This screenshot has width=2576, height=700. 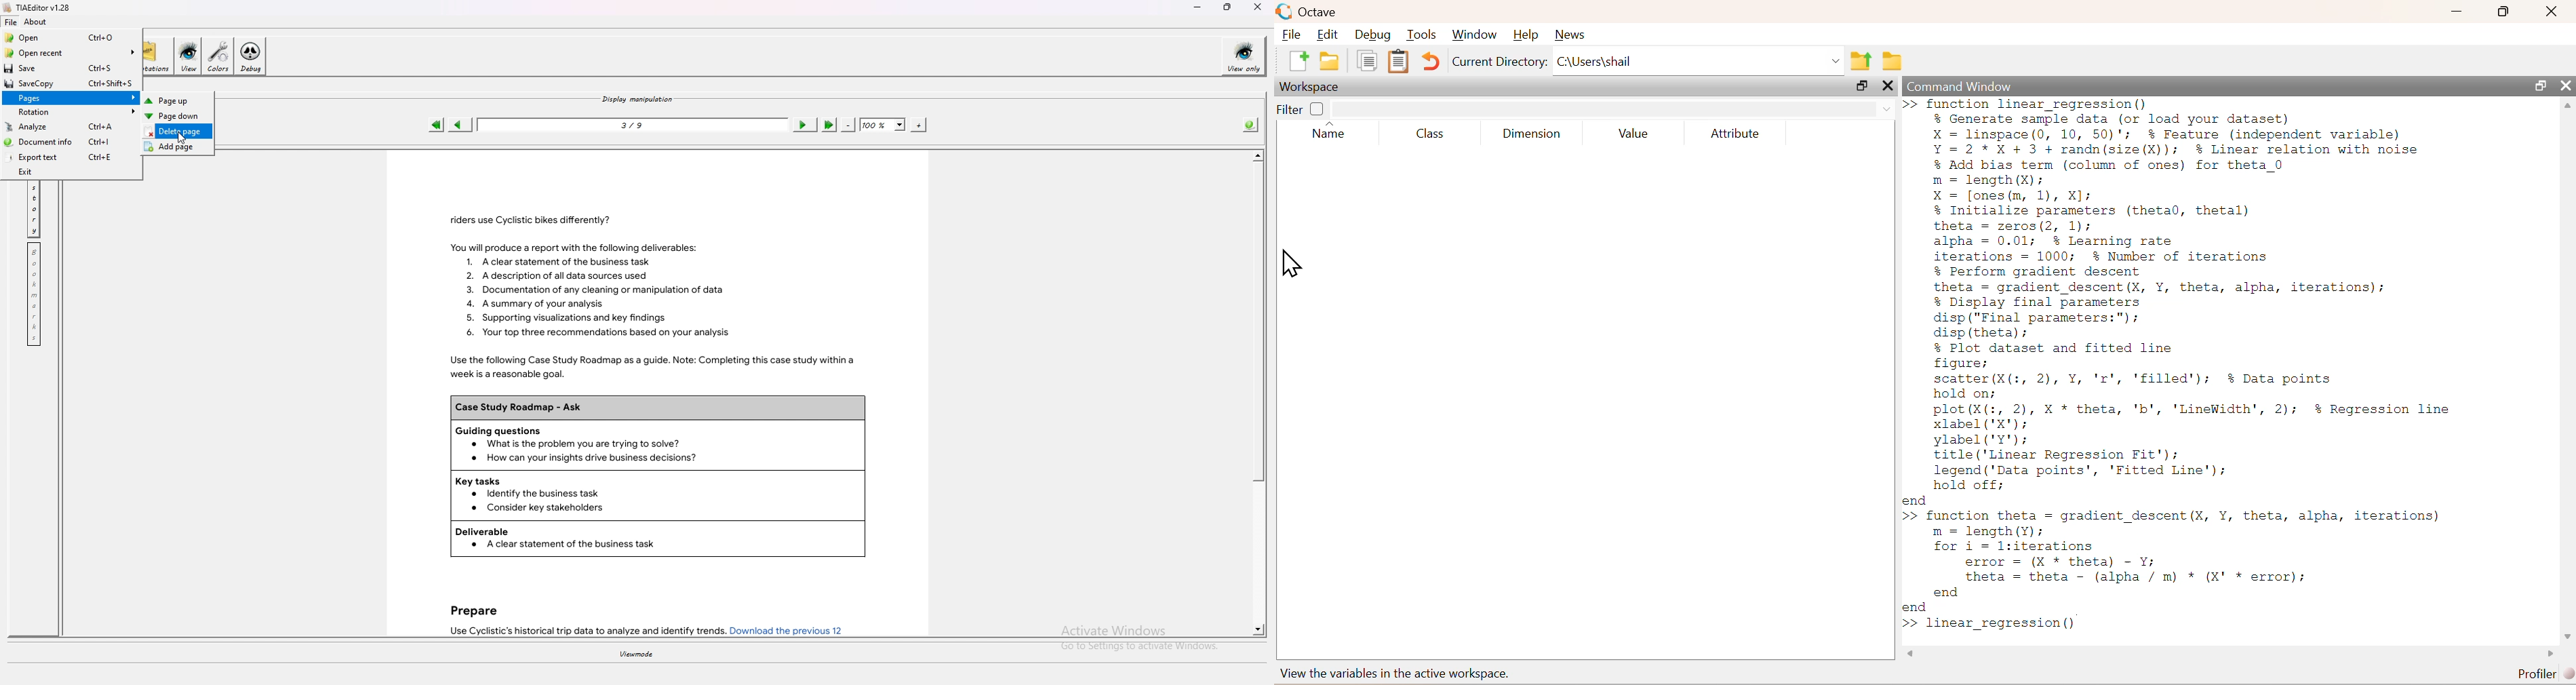 I want to click on logo, so click(x=1284, y=12).